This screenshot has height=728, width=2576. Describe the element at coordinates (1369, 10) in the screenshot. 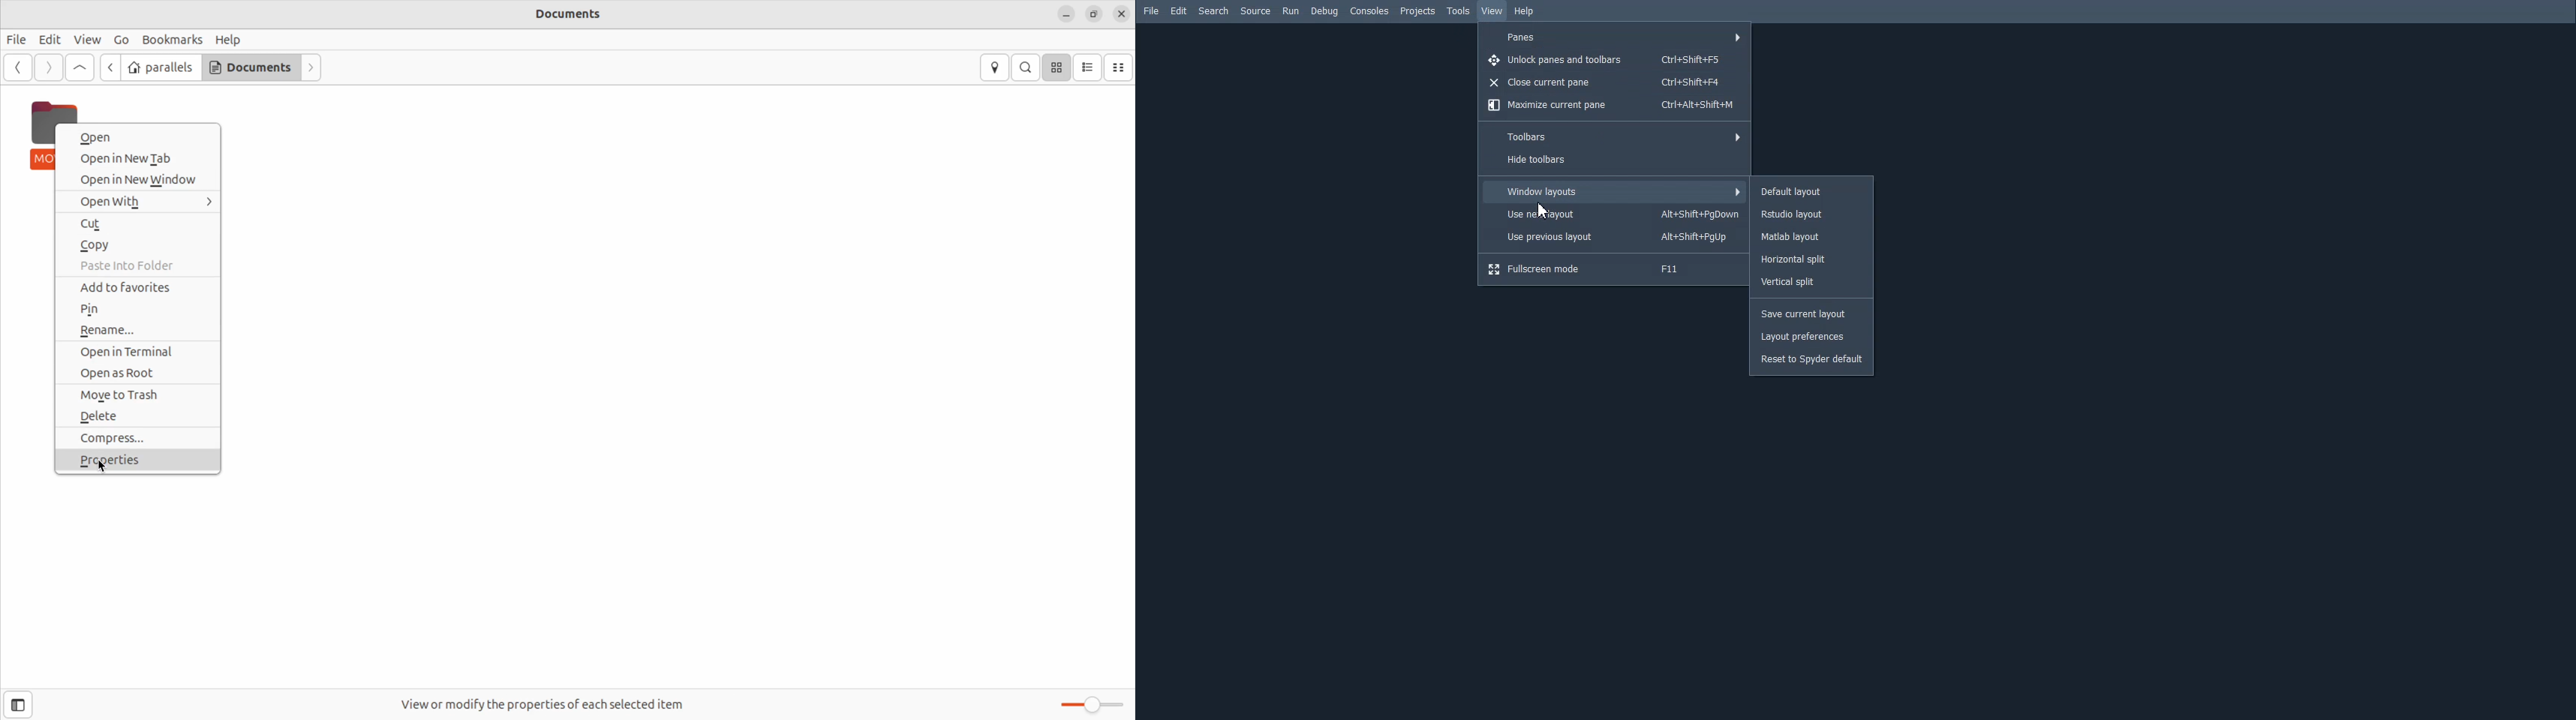

I see `Consoles` at that location.